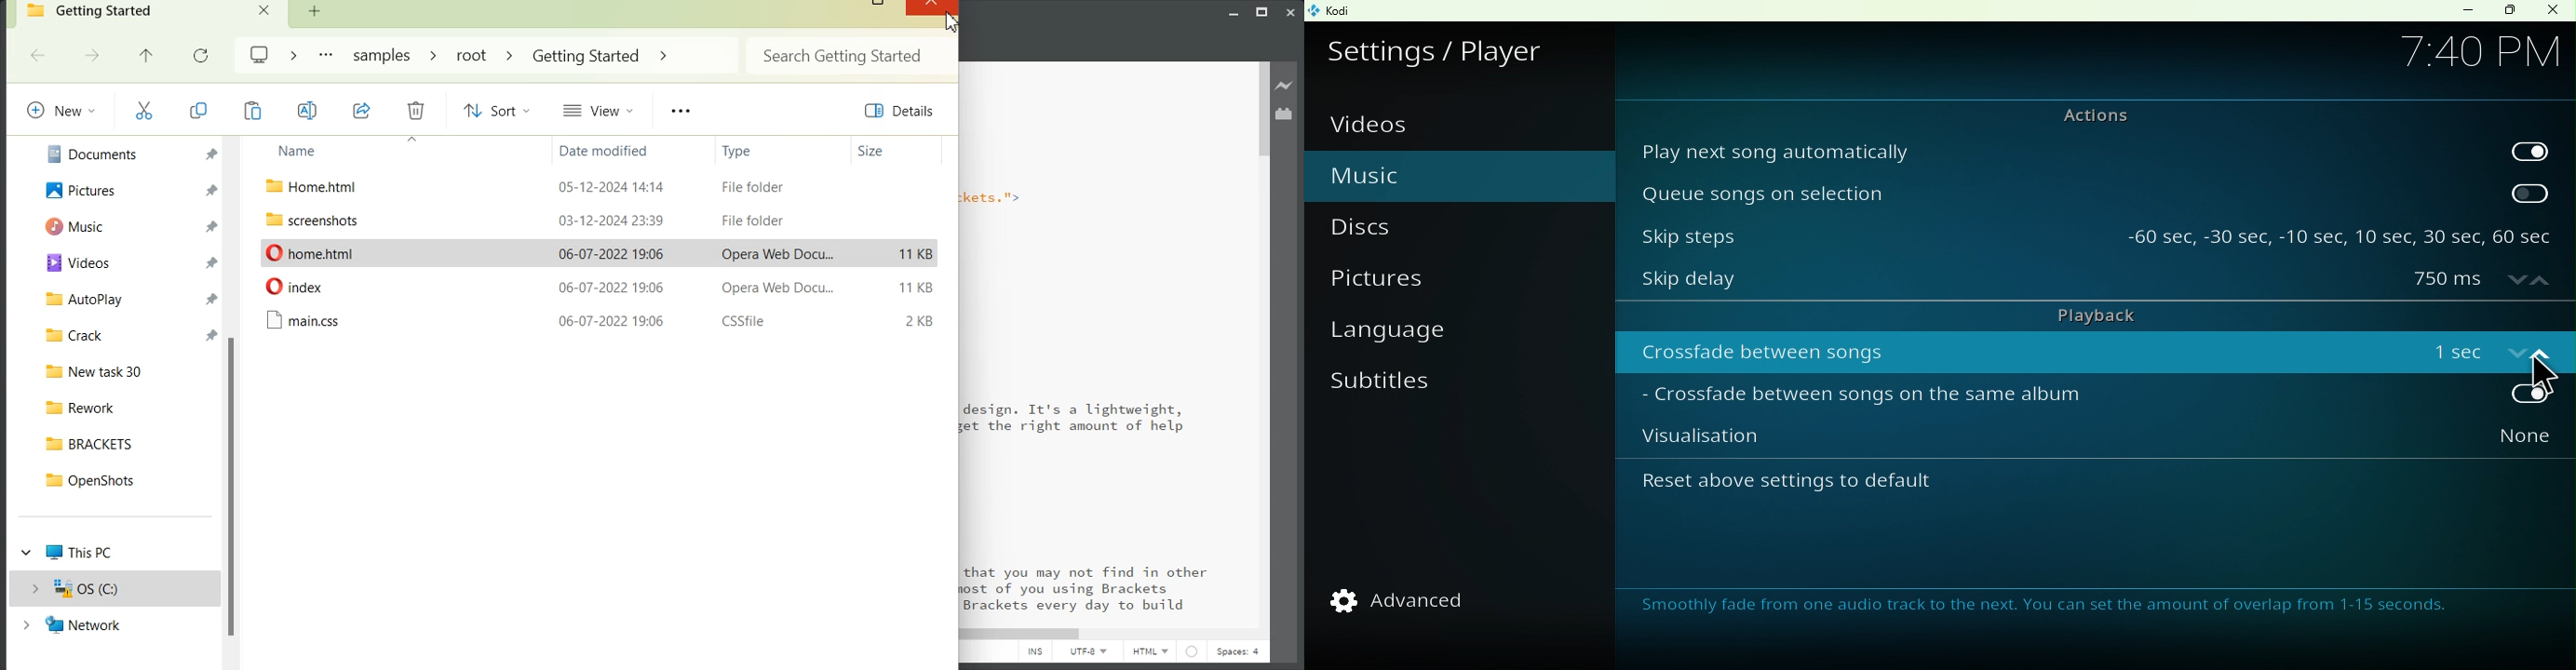  What do you see at coordinates (494, 110) in the screenshot?
I see `Sort` at bounding box center [494, 110].